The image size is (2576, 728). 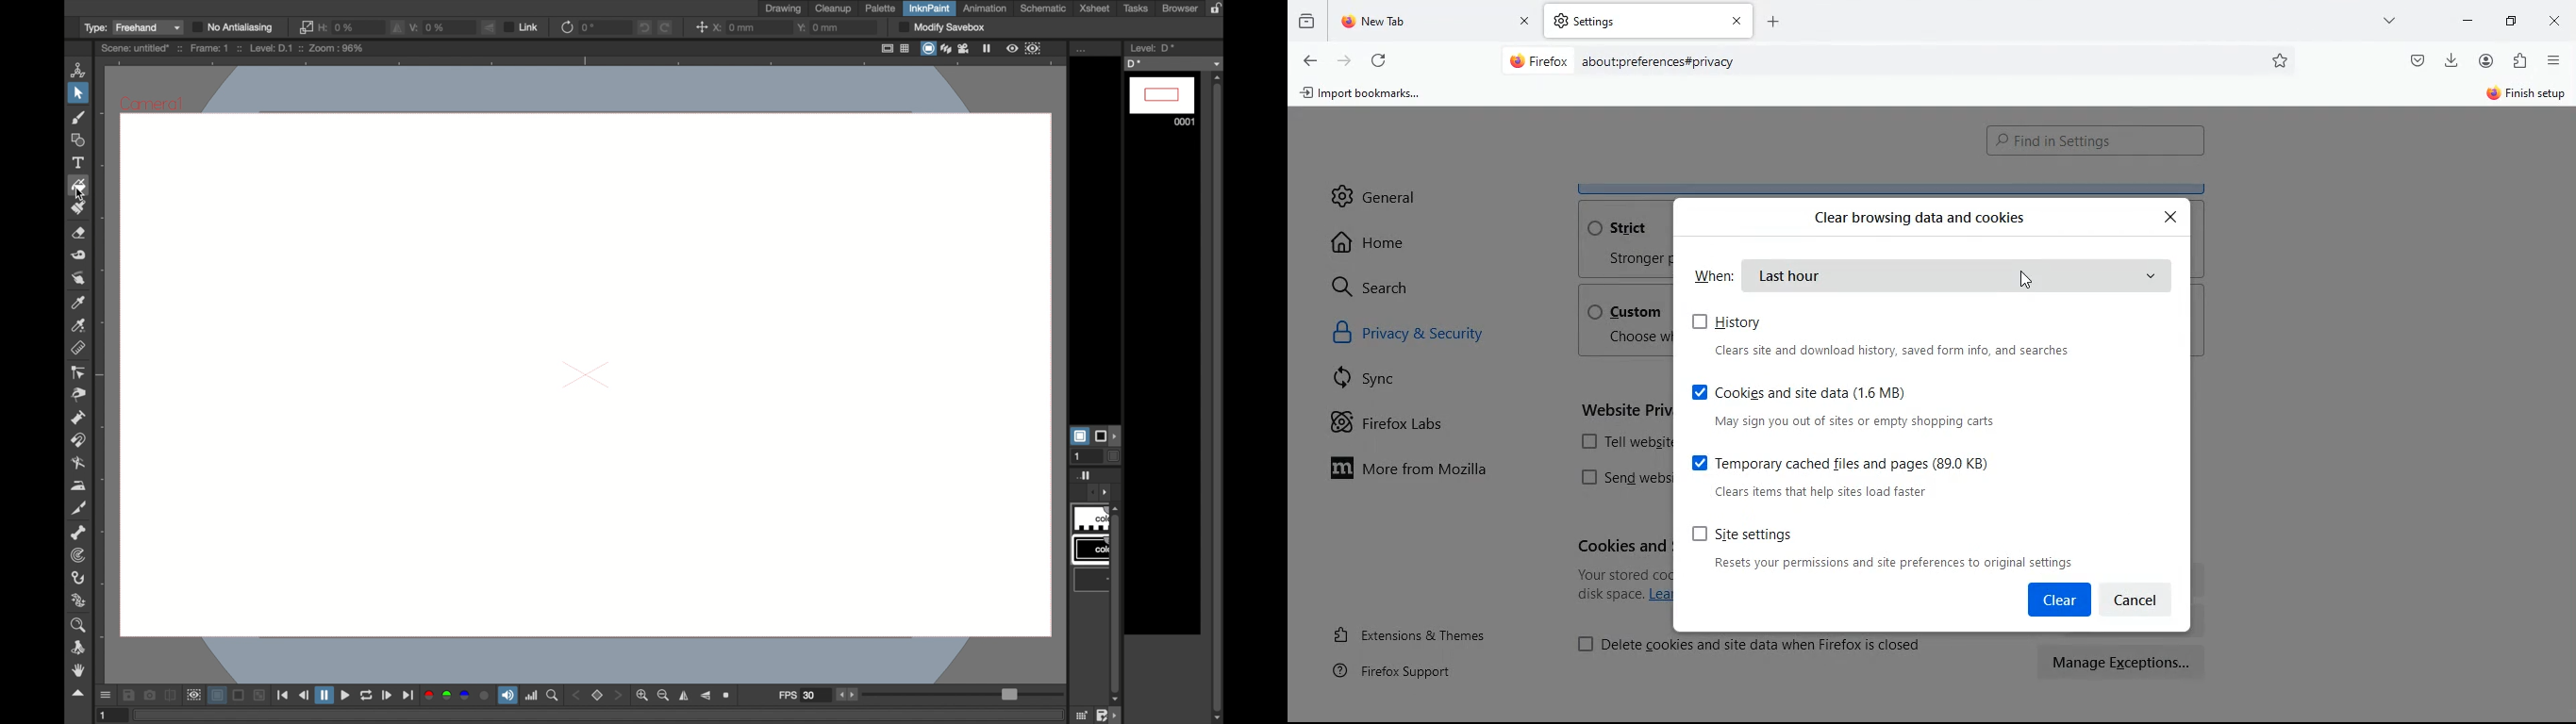 I want to click on minimize, so click(x=2516, y=20).